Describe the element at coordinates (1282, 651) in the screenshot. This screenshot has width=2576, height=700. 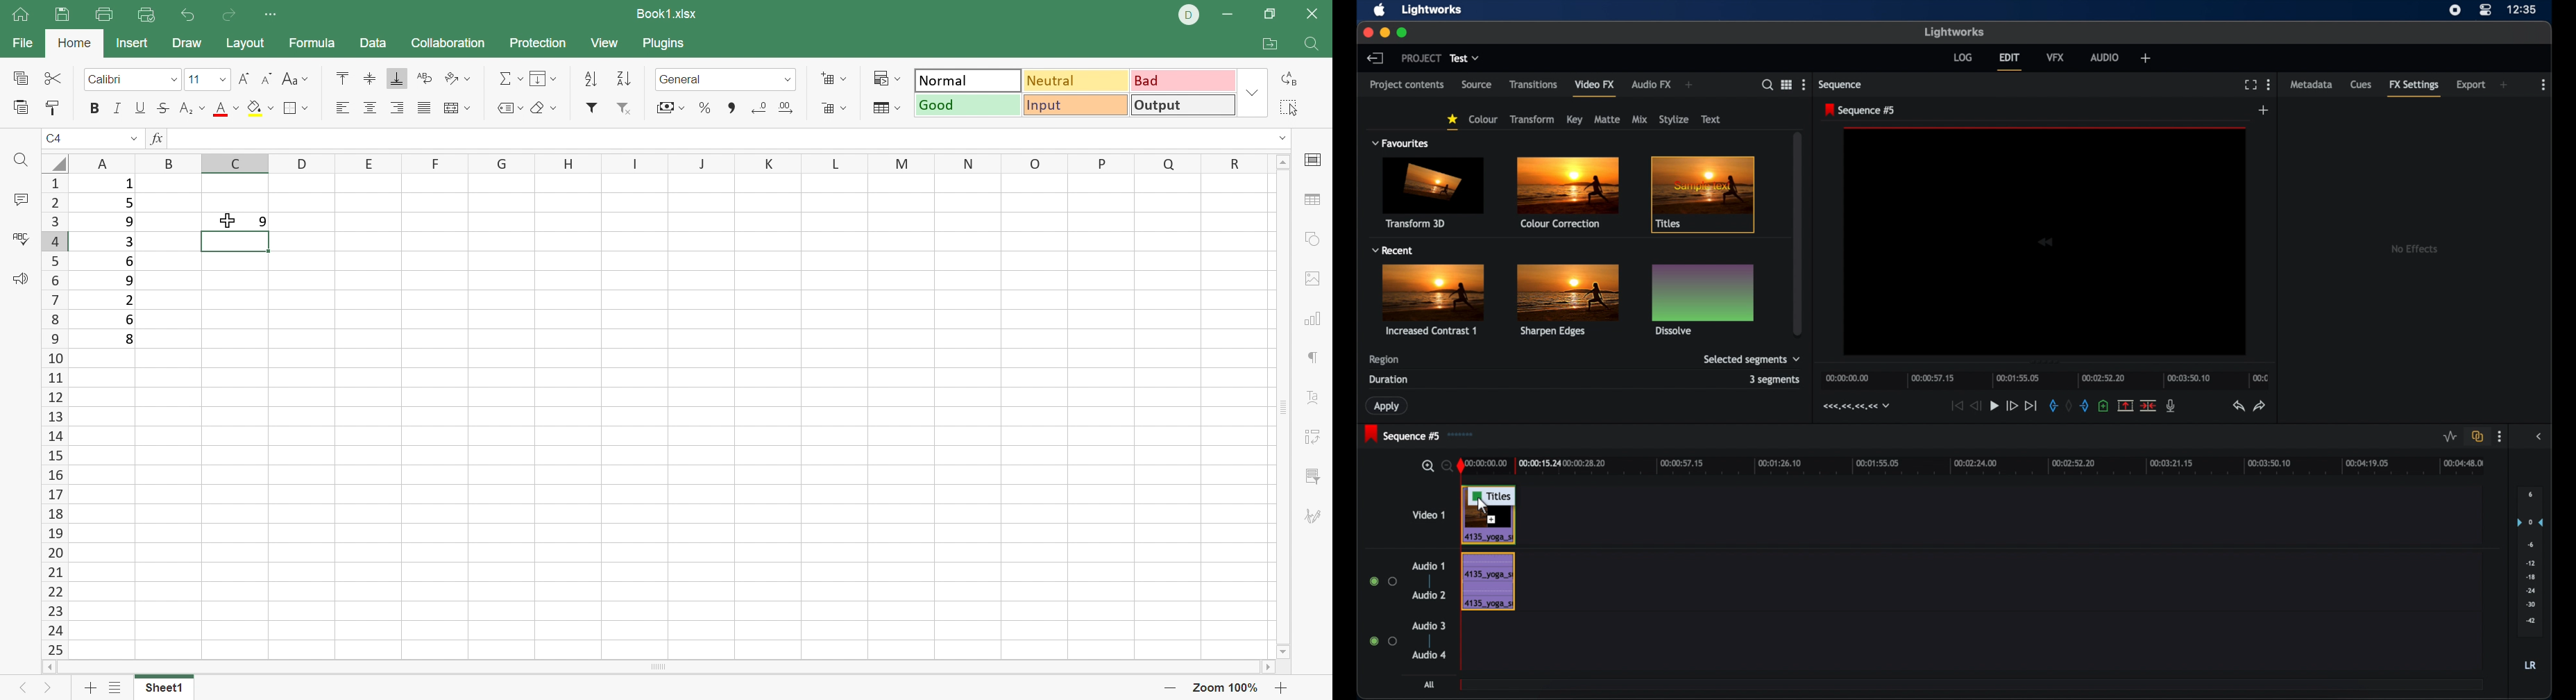
I see `Scroll Down` at that location.